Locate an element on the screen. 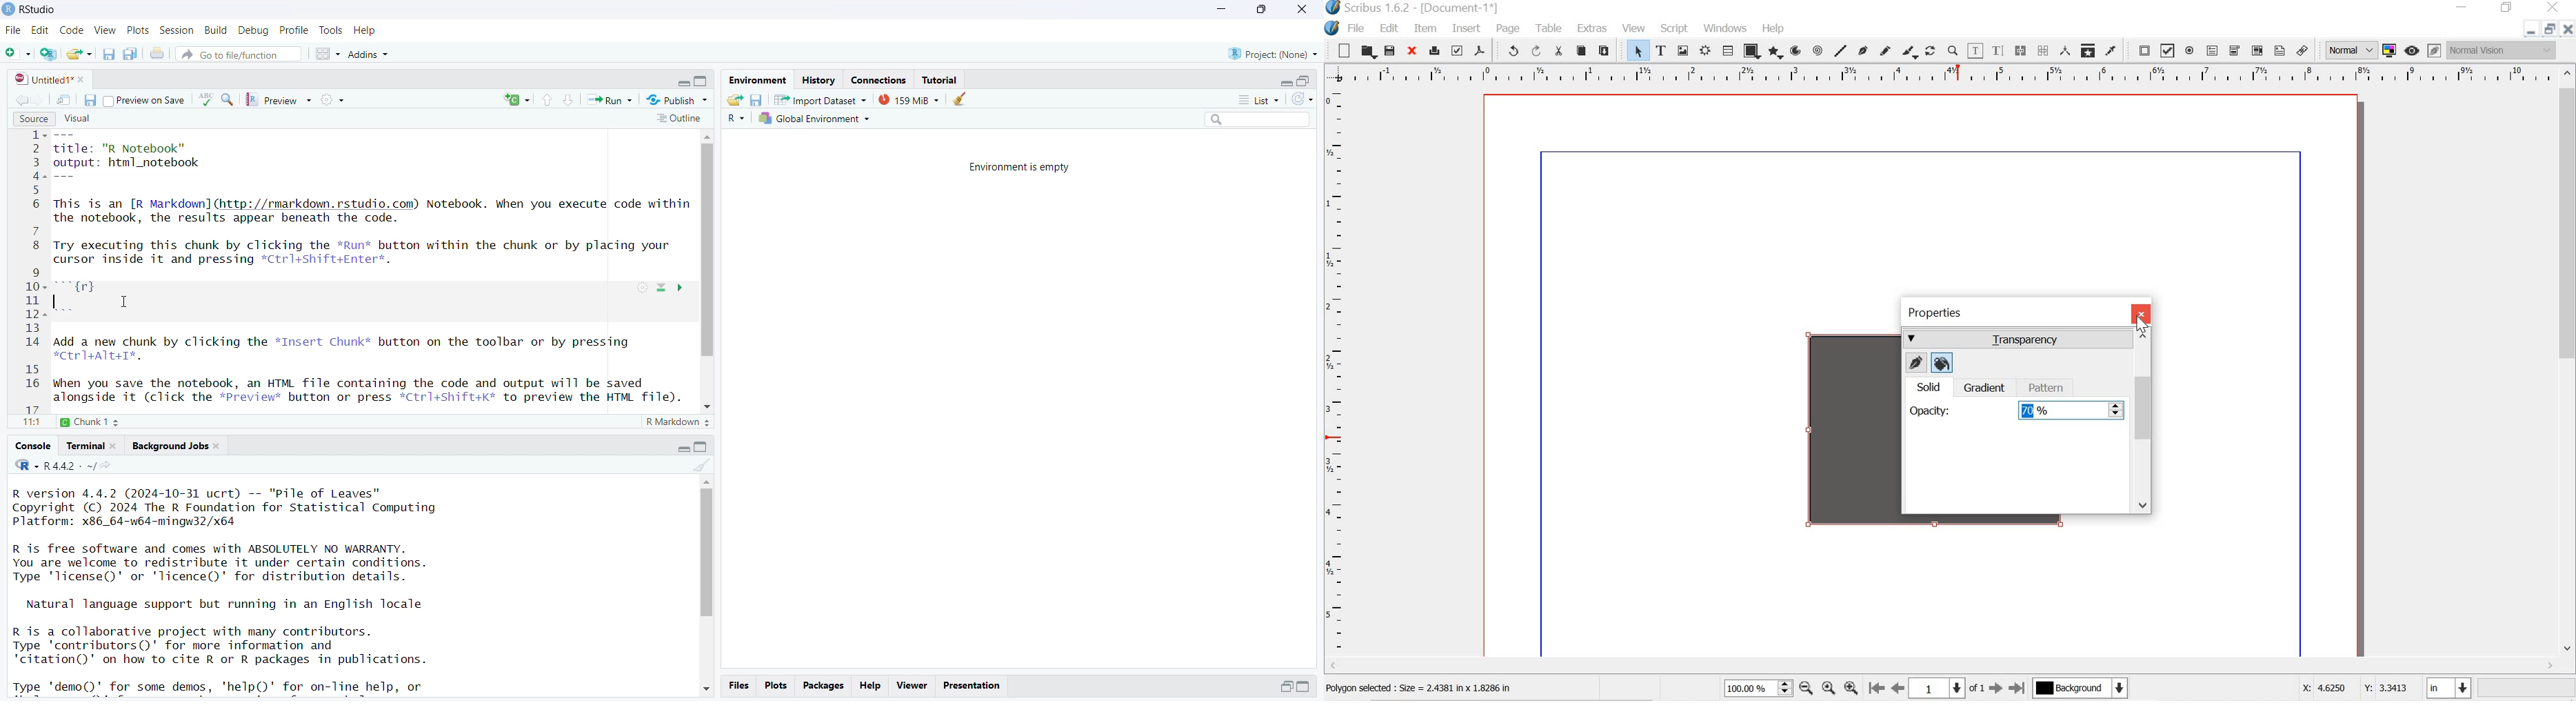 This screenshot has width=2576, height=728. chunk1 is located at coordinates (98, 420).